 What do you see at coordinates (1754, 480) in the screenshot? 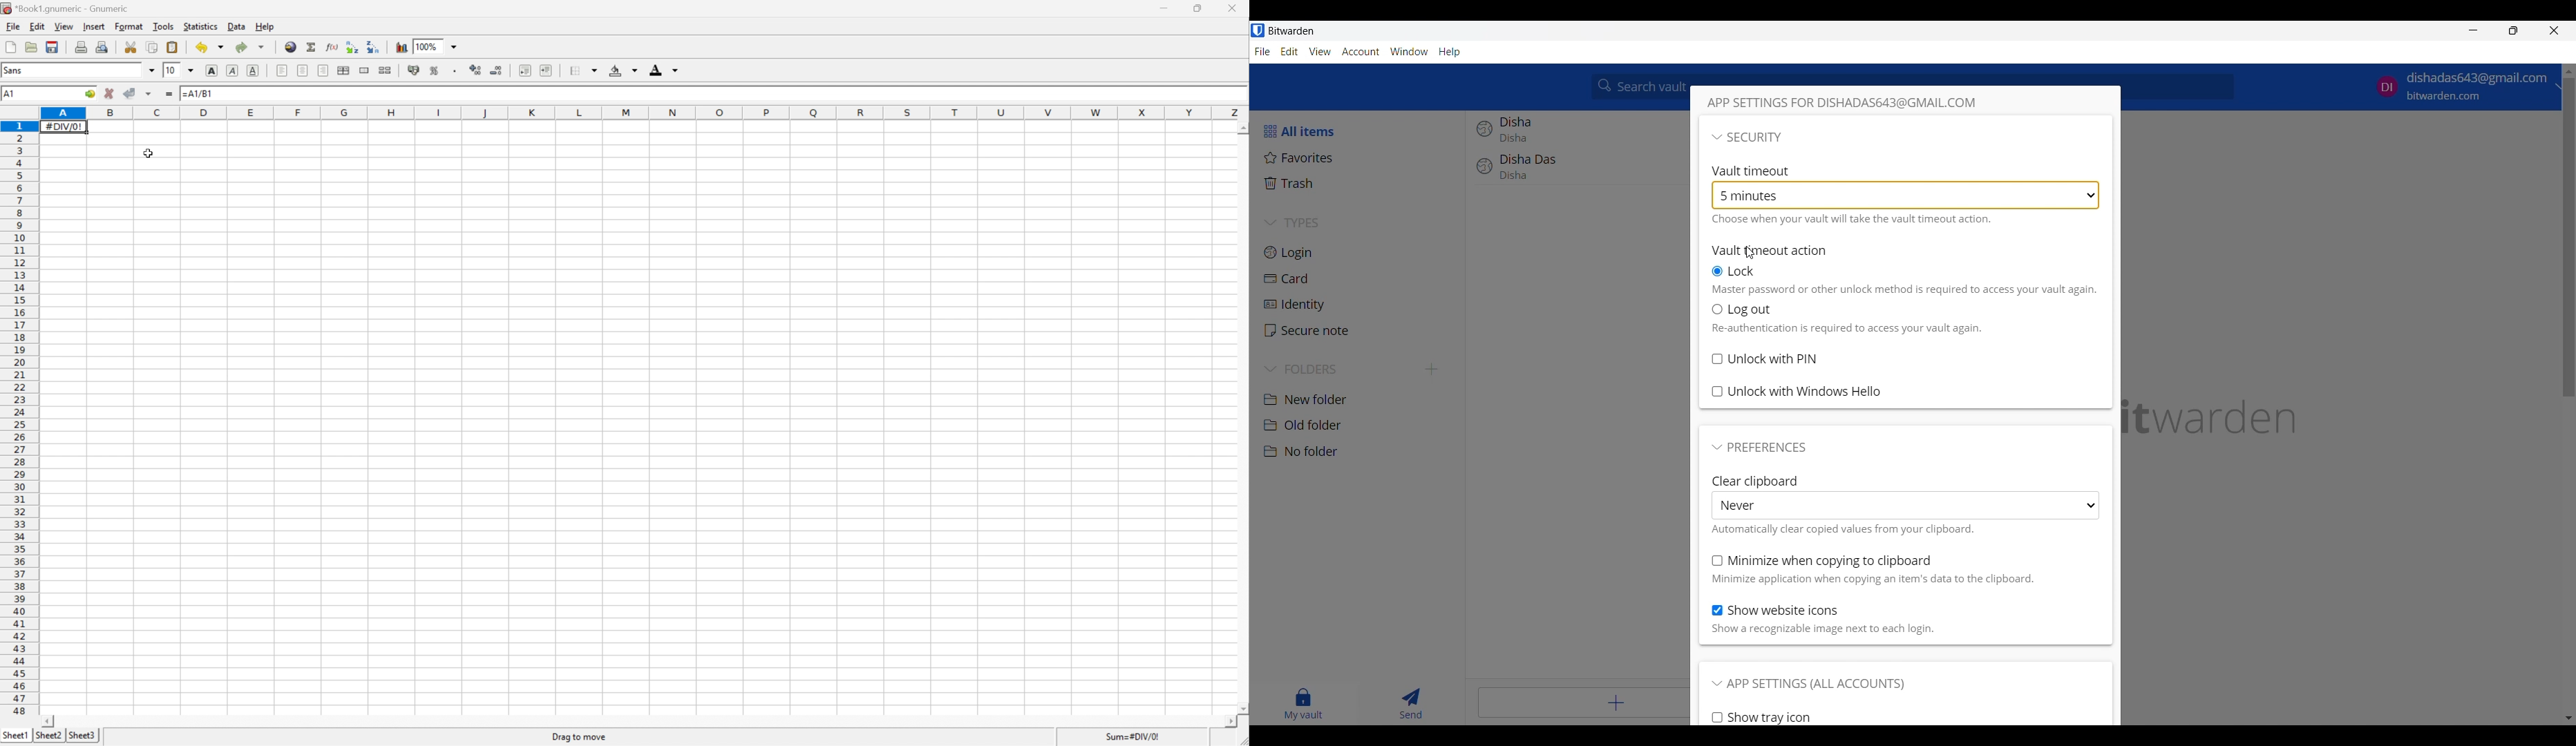
I see `clear clipboard` at bounding box center [1754, 480].